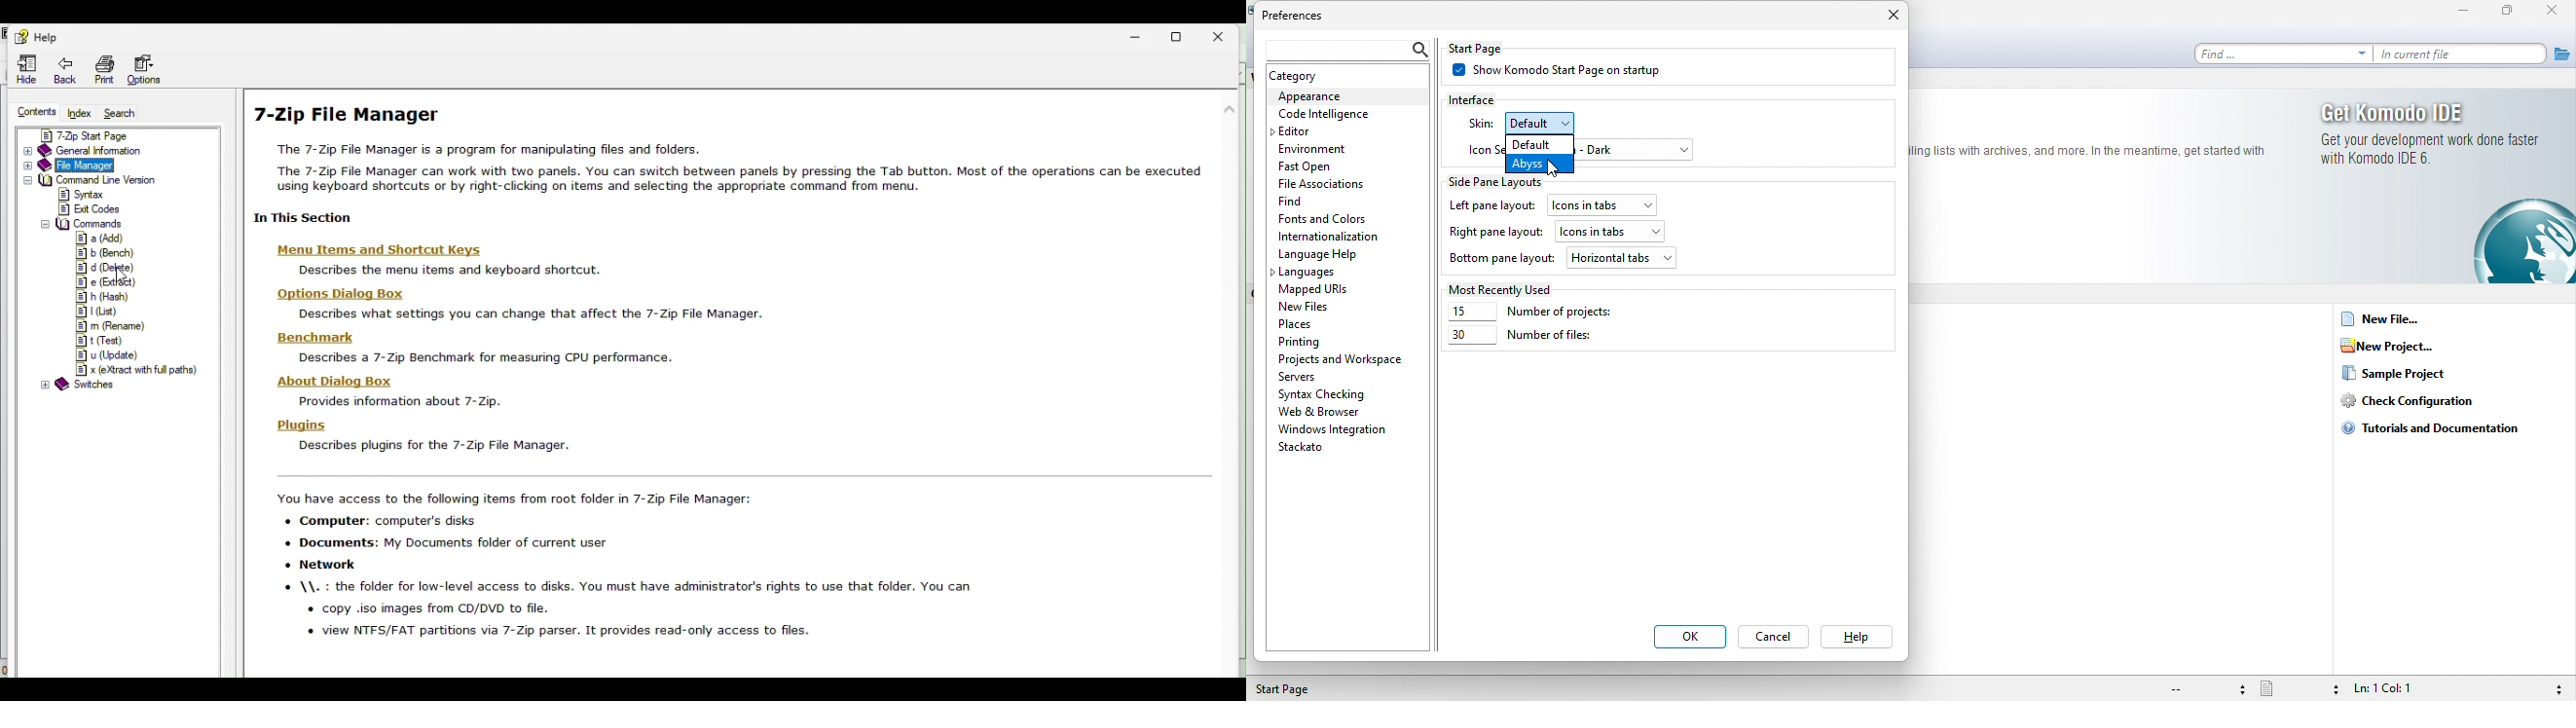 Image resolution: width=2576 pixels, height=728 pixels. Describe the element at coordinates (106, 269) in the screenshot. I see `d` at that location.